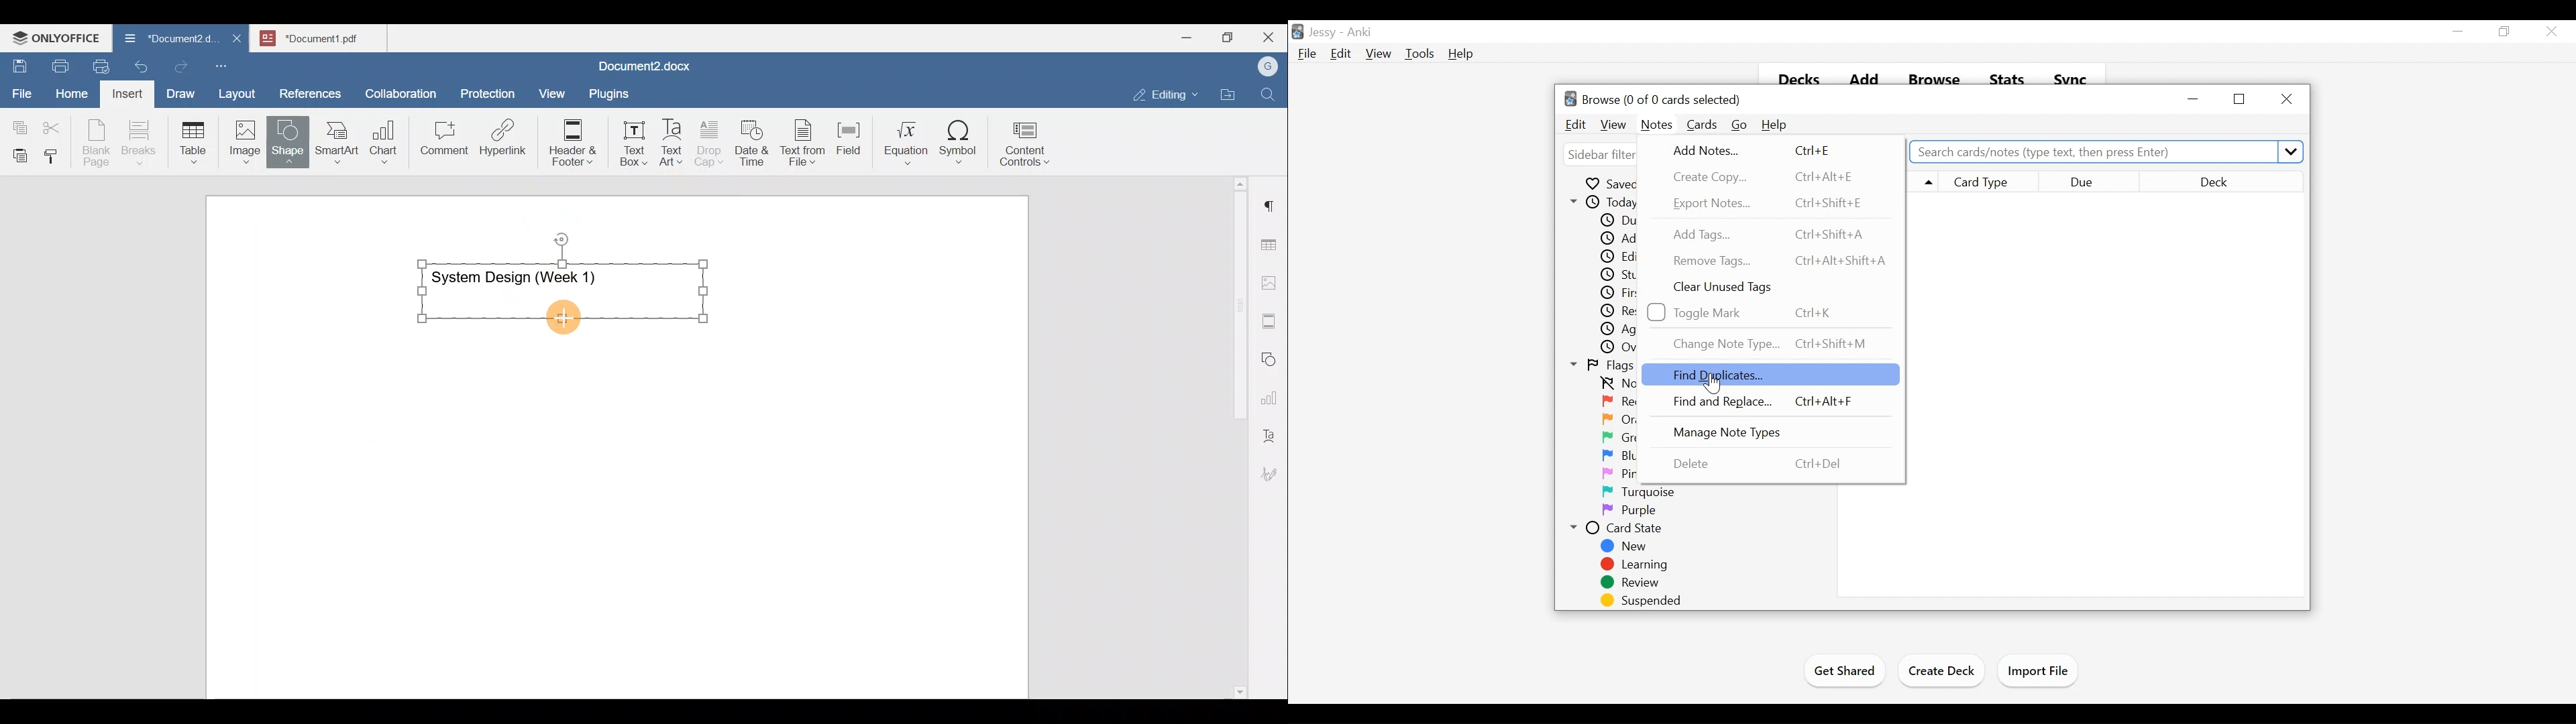 The image size is (2576, 728). Describe the element at coordinates (97, 64) in the screenshot. I see `Quick print` at that location.